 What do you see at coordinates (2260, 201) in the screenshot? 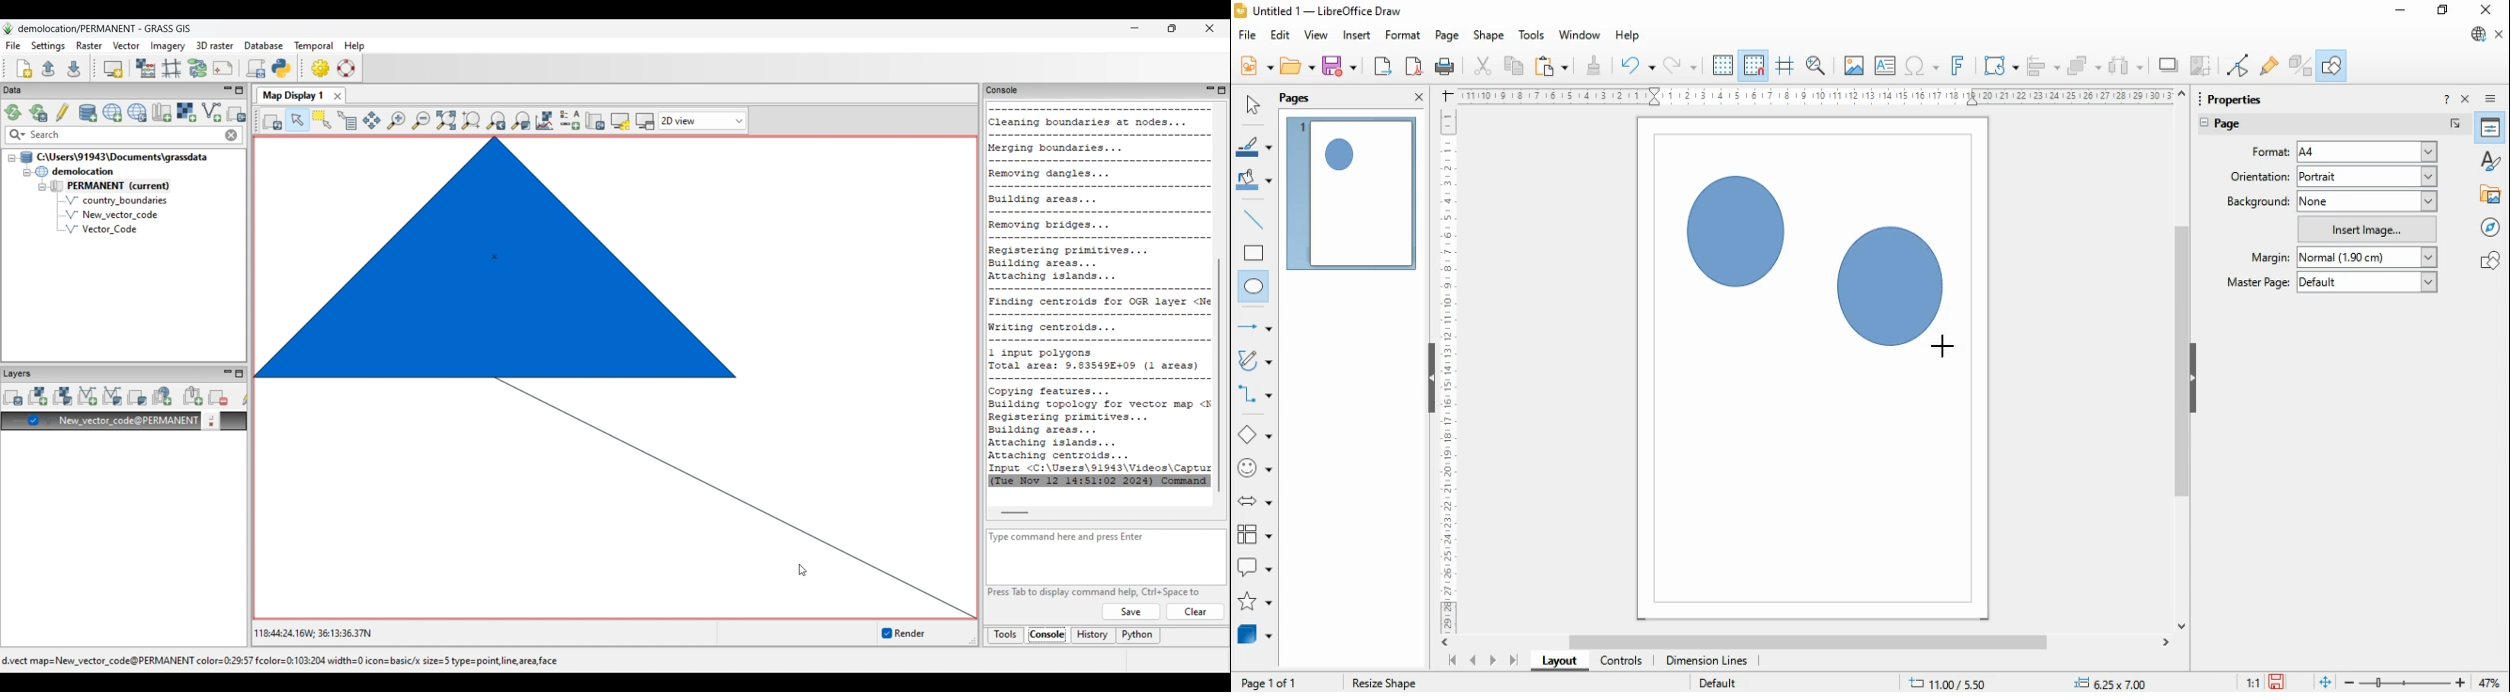
I see `background` at bounding box center [2260, 201].